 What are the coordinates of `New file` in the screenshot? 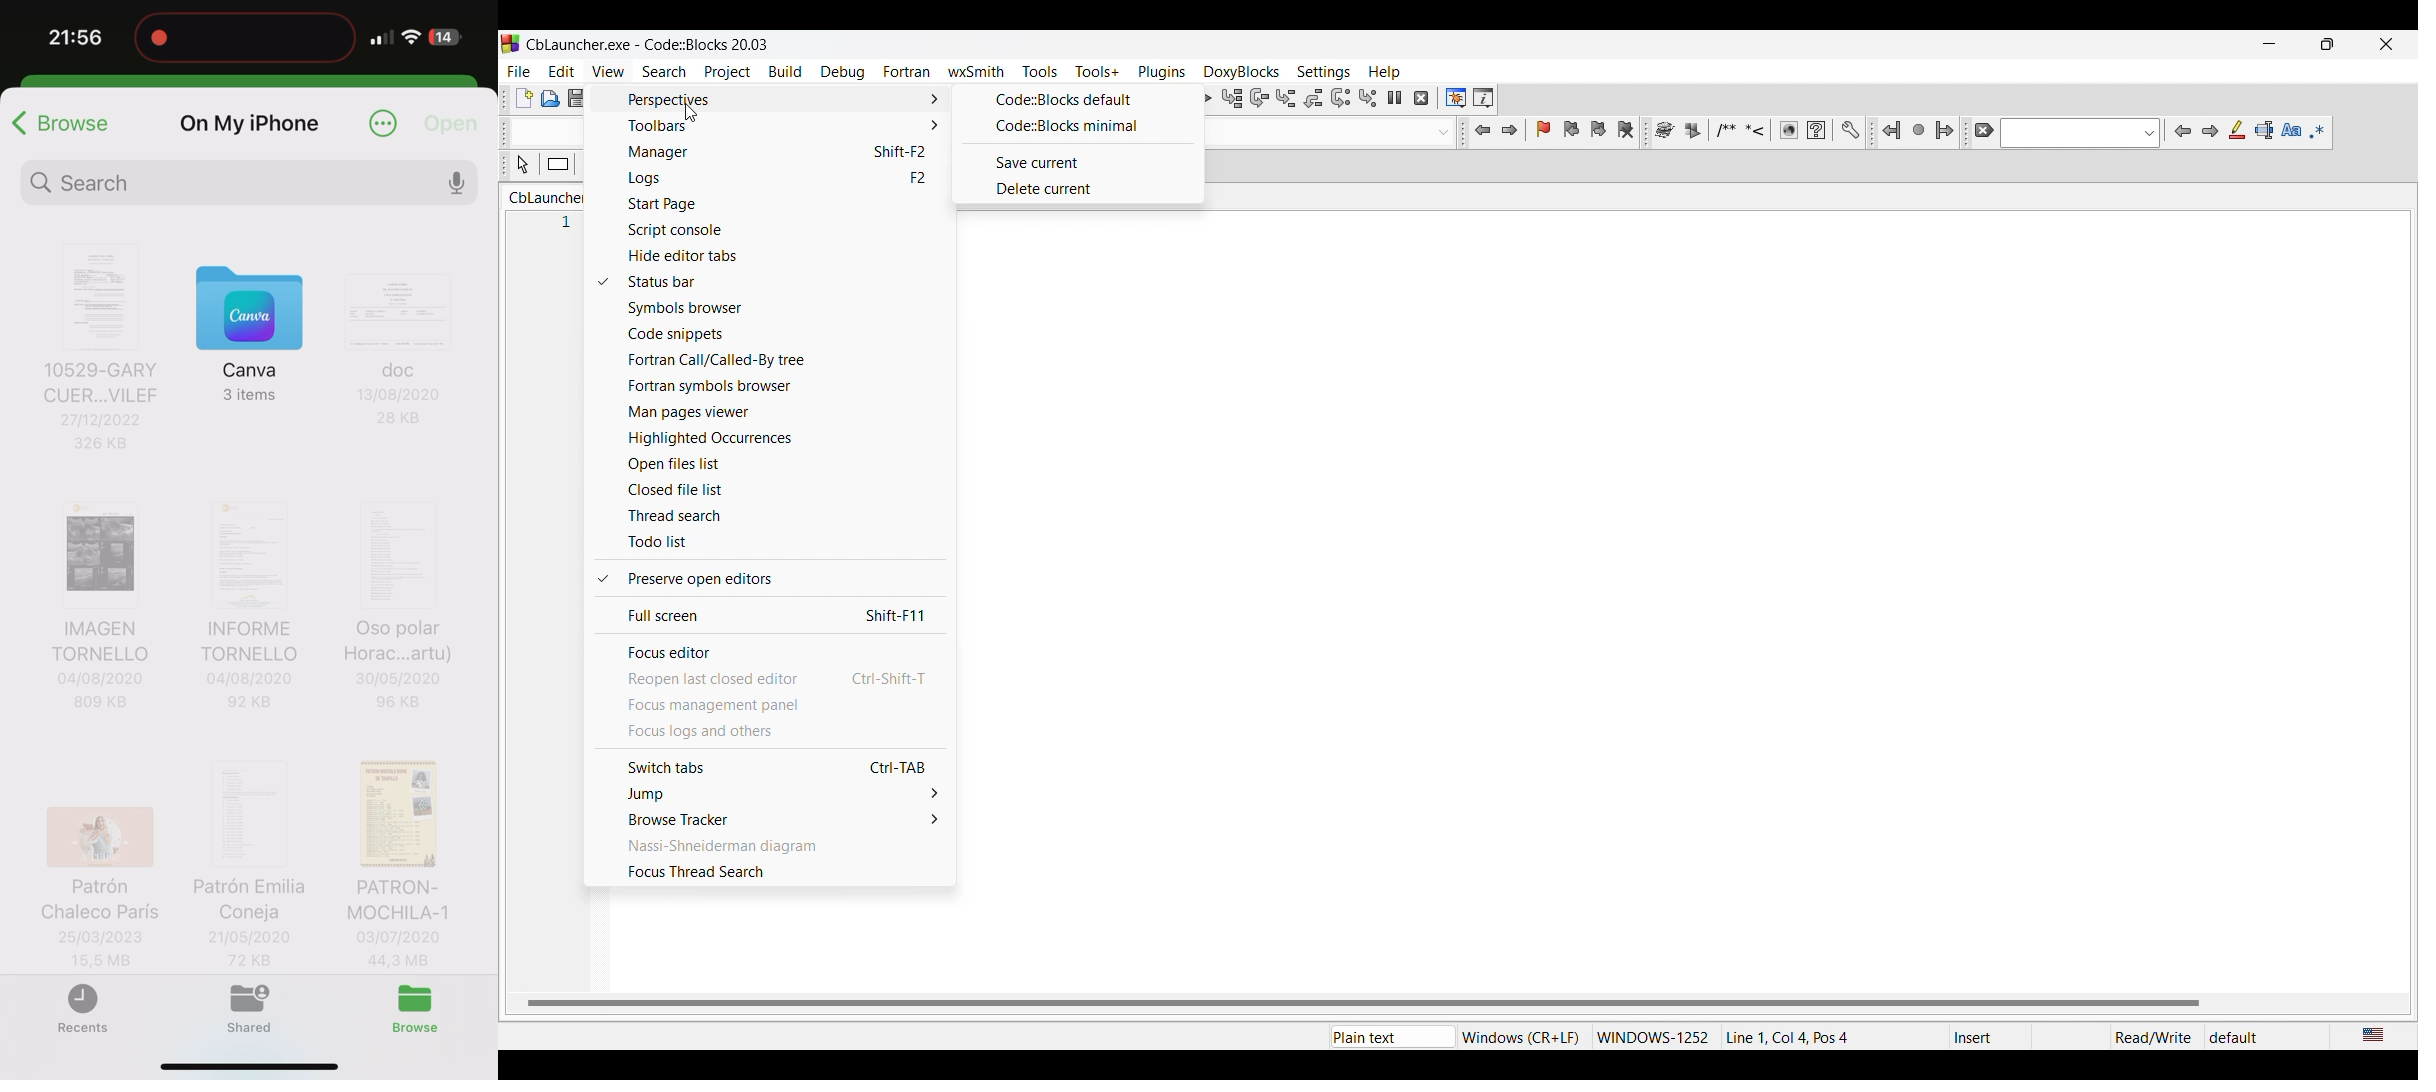 It's located at (524, 97).